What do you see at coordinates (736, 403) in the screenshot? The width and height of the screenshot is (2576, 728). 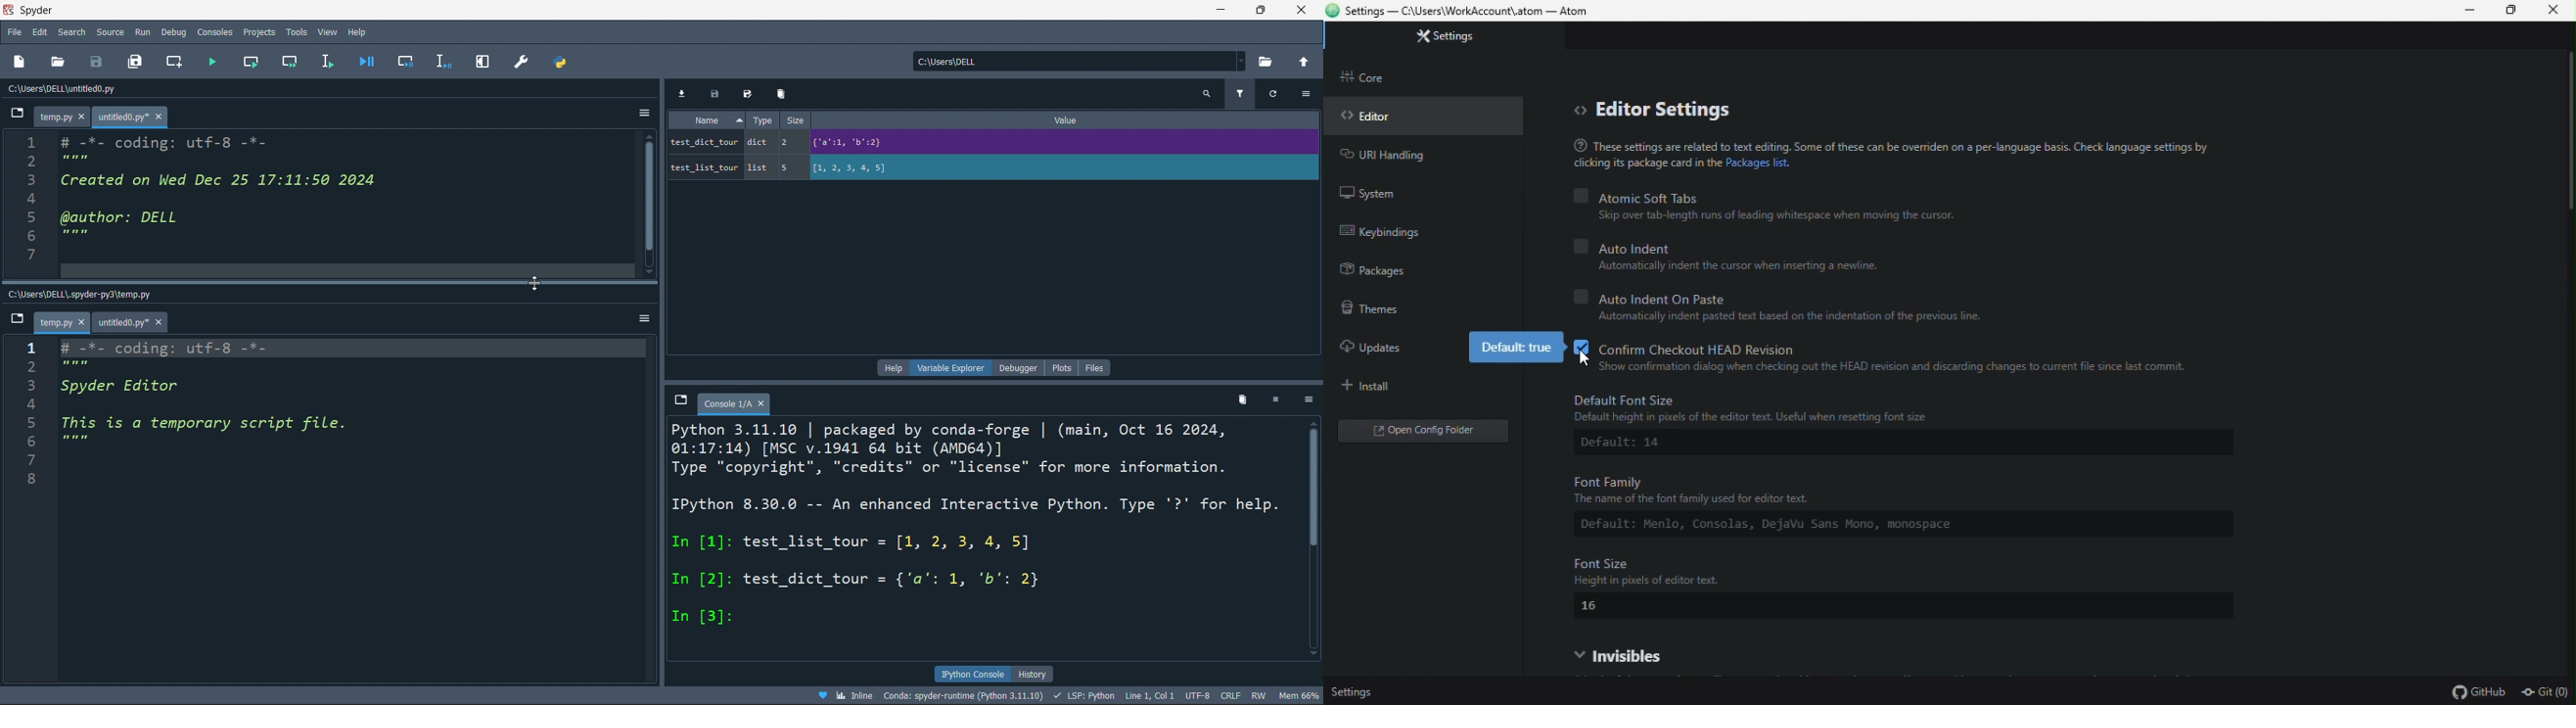 I see `tab` at bounding box center [736, 403].